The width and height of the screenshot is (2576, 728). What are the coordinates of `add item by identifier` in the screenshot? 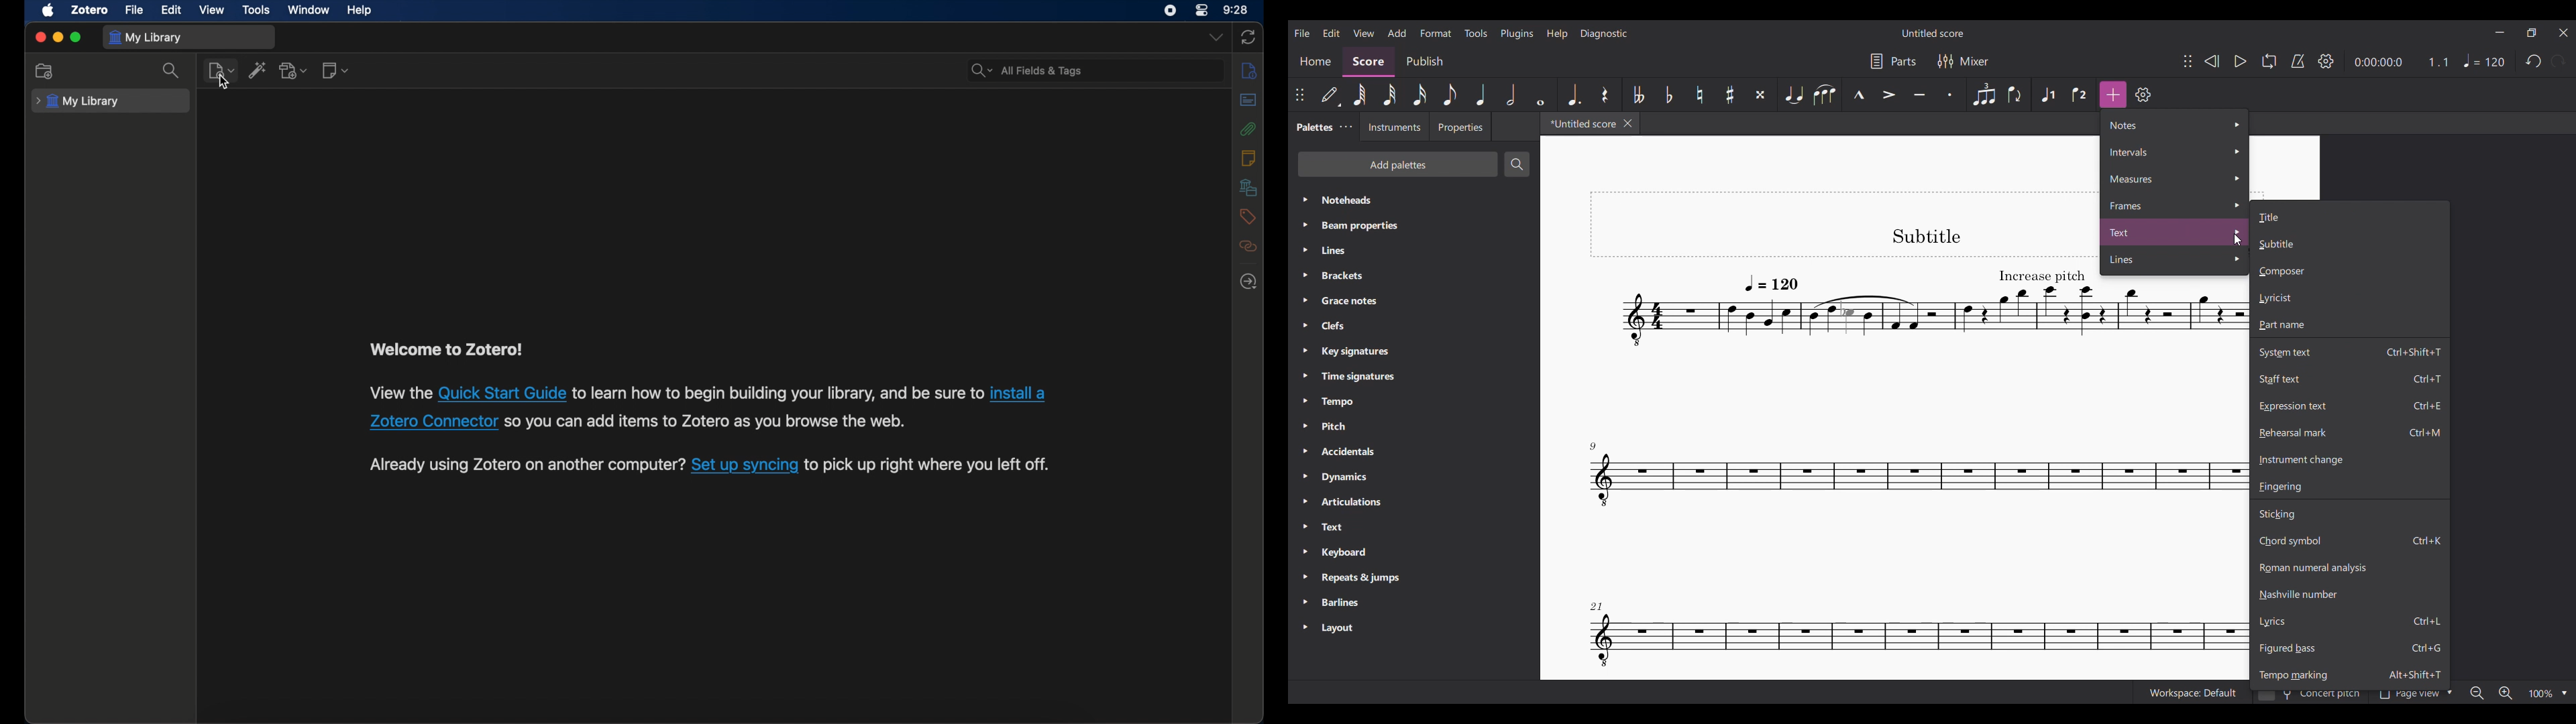 It's located at (257, 70).